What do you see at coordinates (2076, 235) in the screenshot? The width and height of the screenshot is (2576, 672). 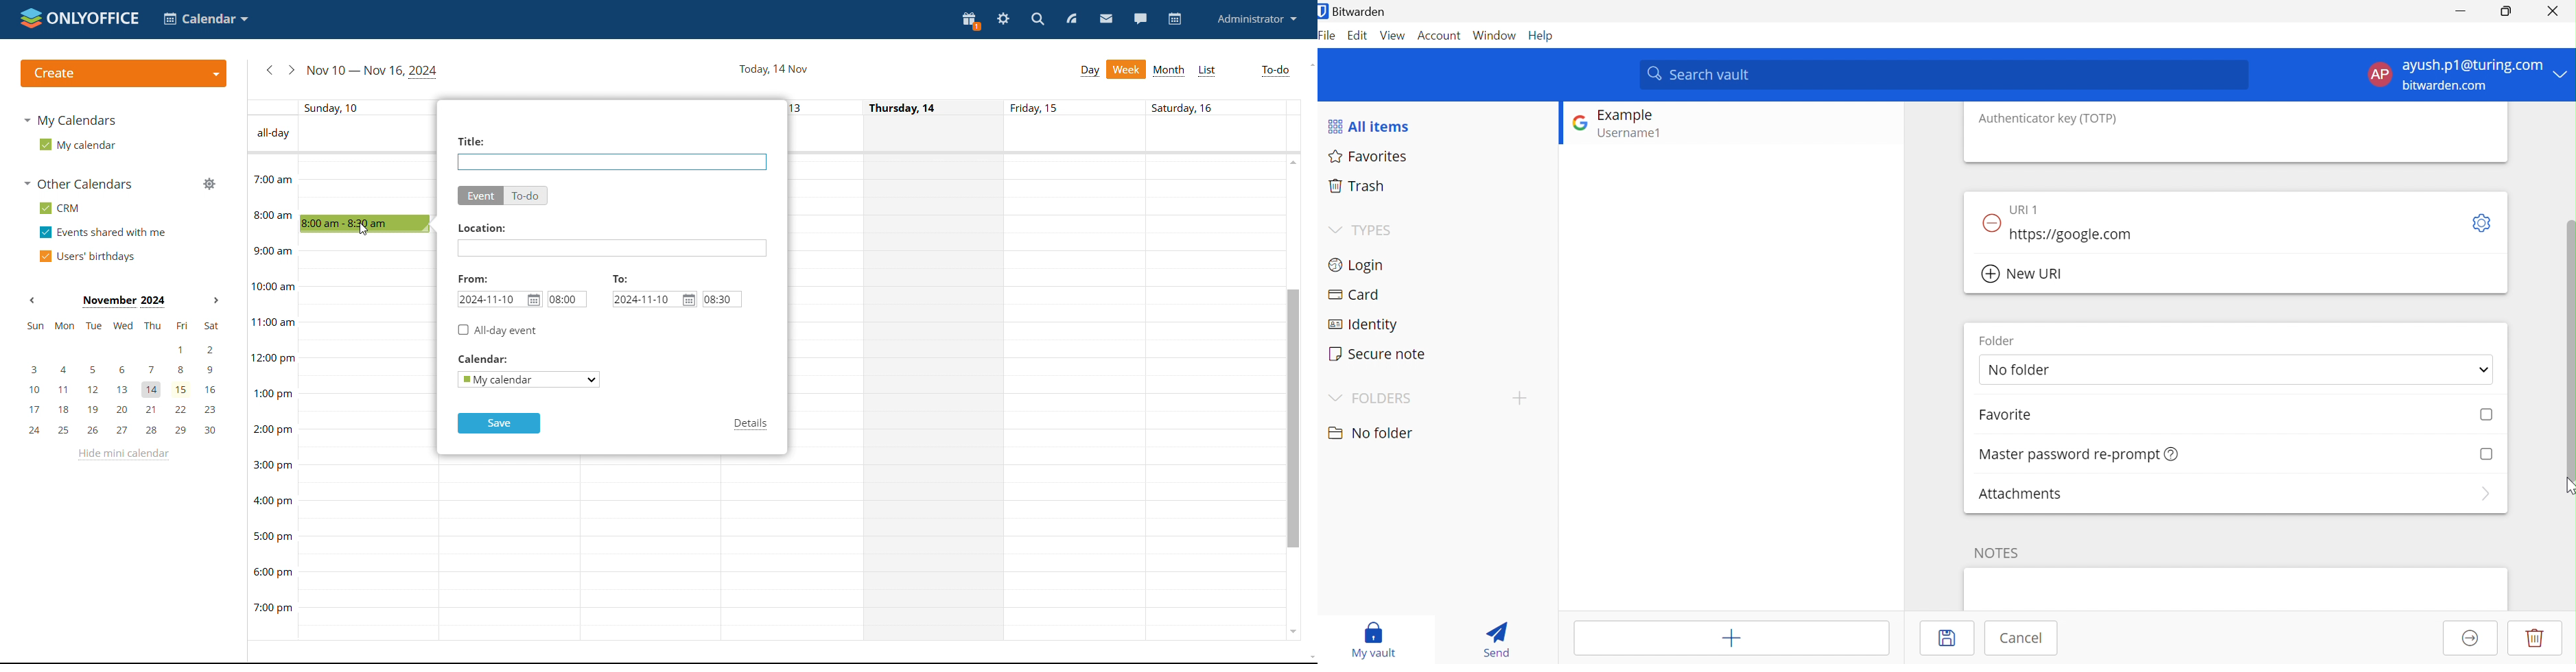 I see `https://google.com` at bounding box center [2076, 235].